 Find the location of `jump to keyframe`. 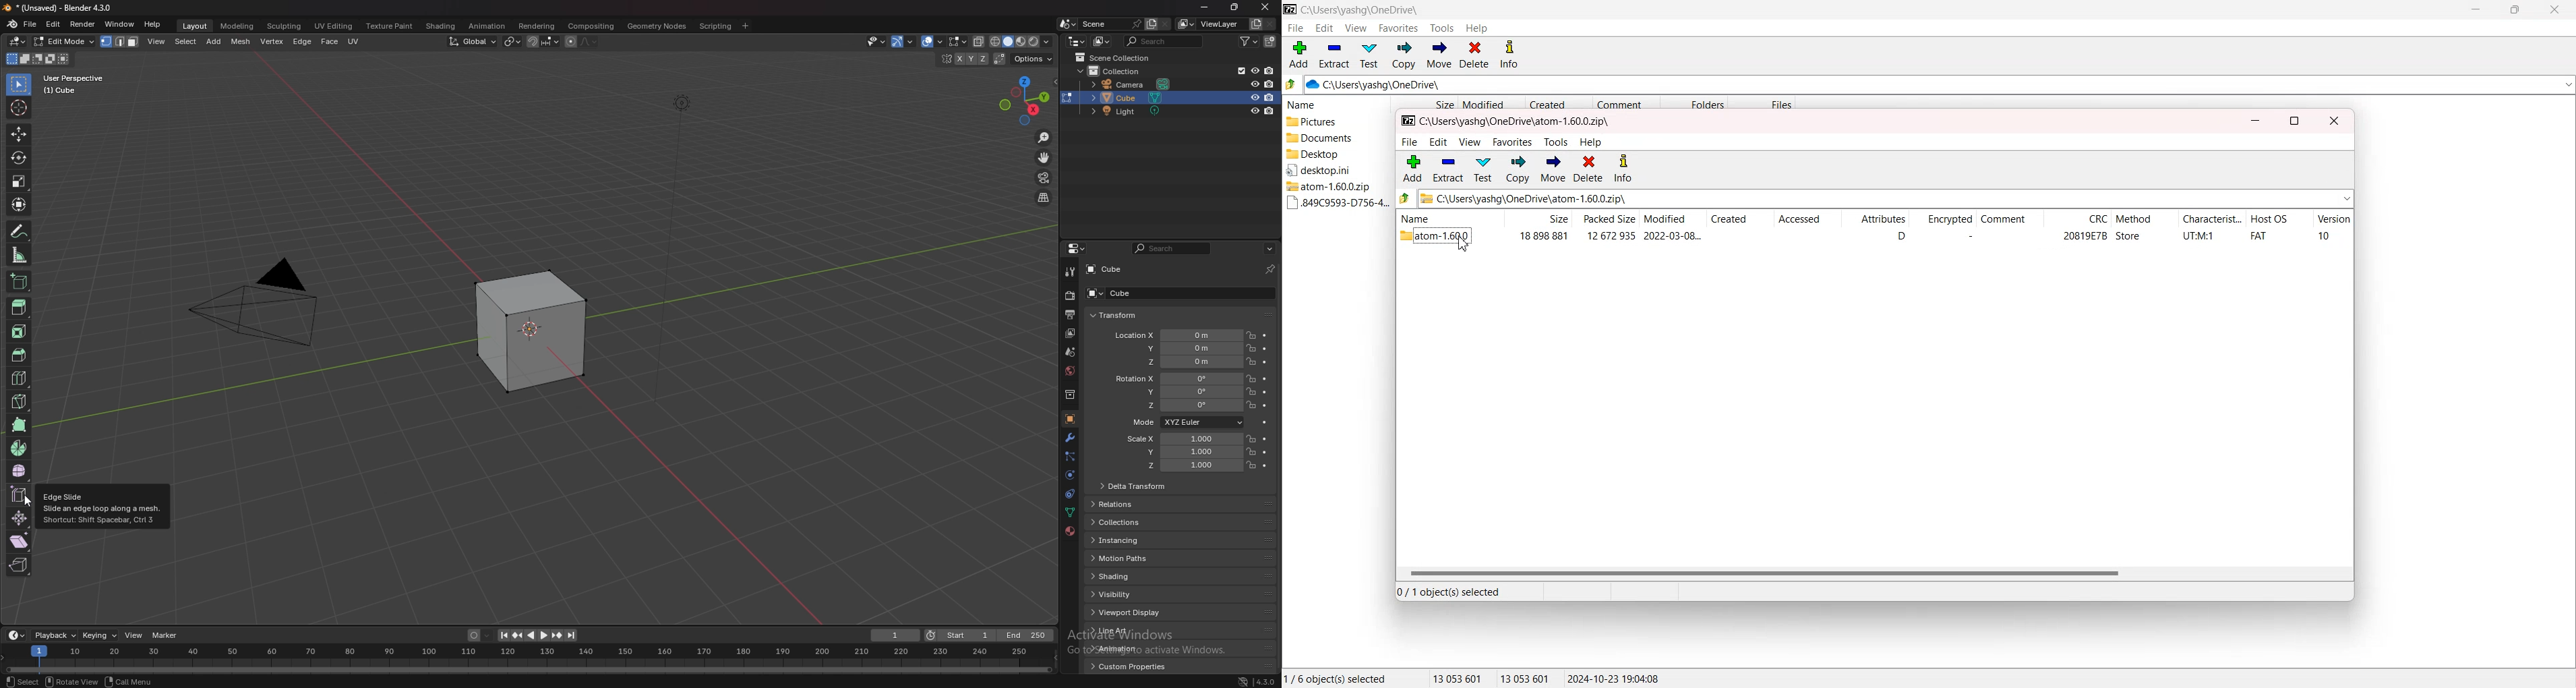

jump to keyframe is located at coordinates (557, 636).